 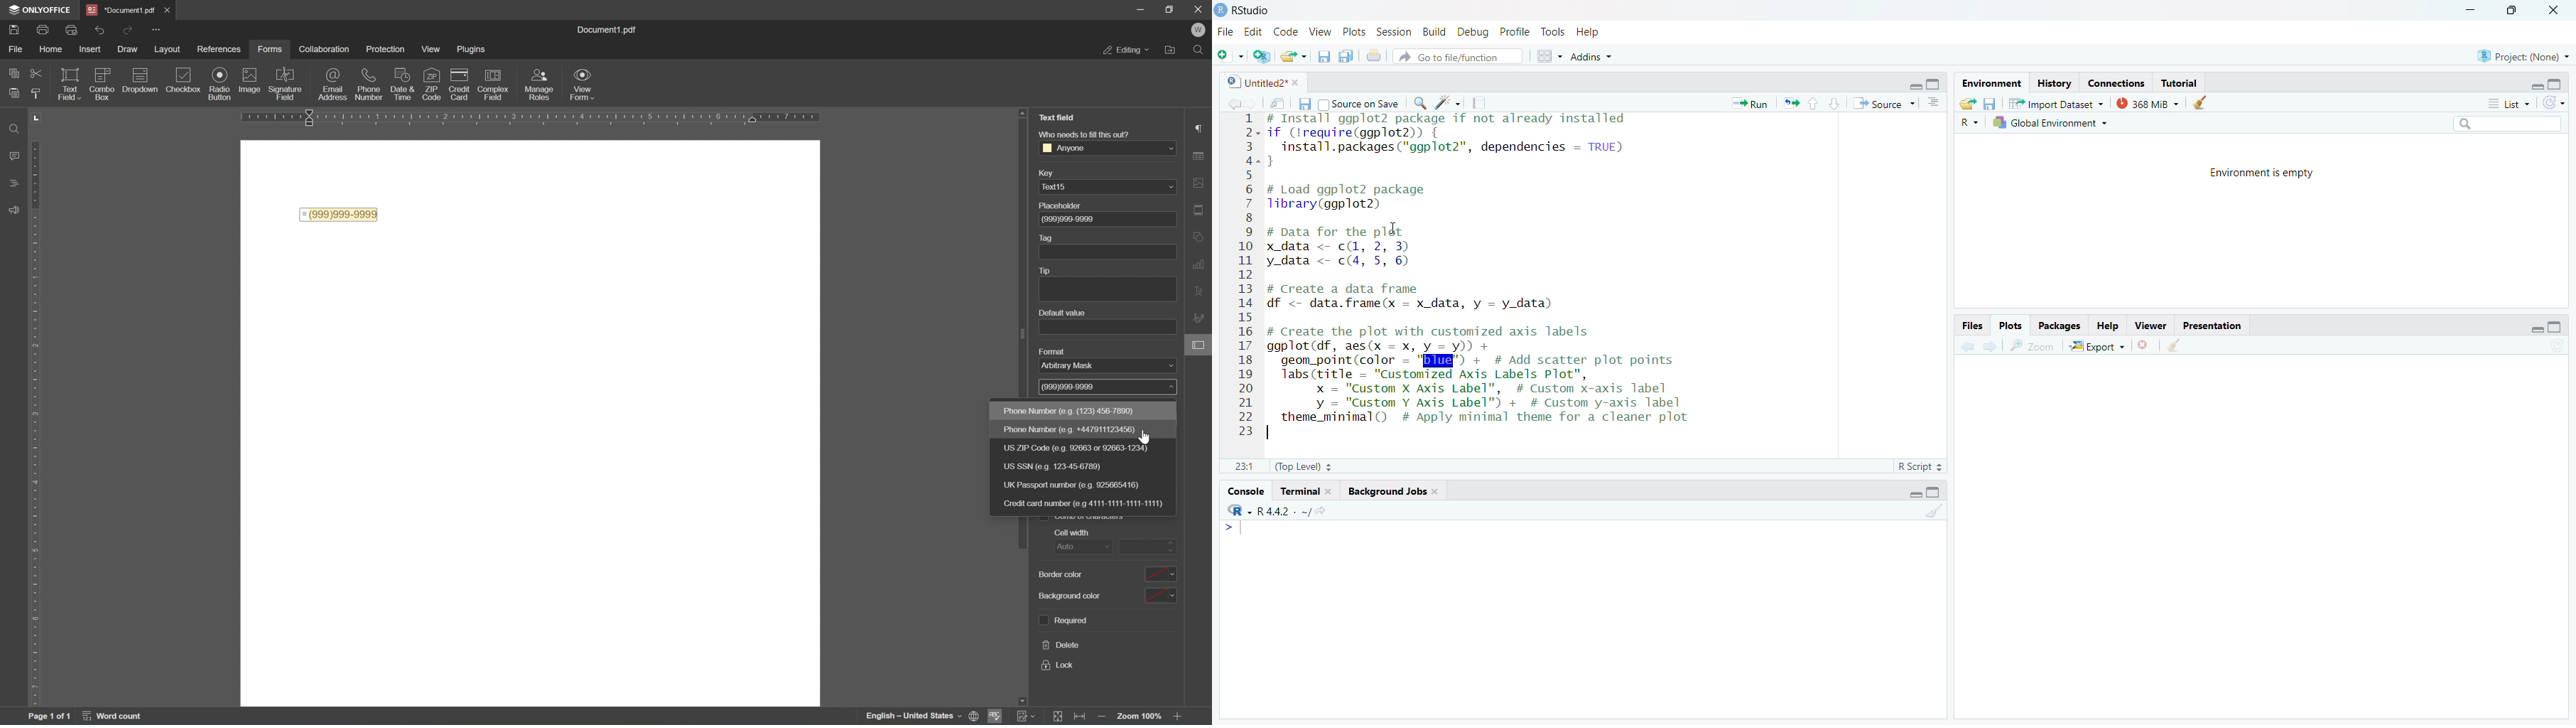 I want to click on R Script =, so click(x=1921, y=466).